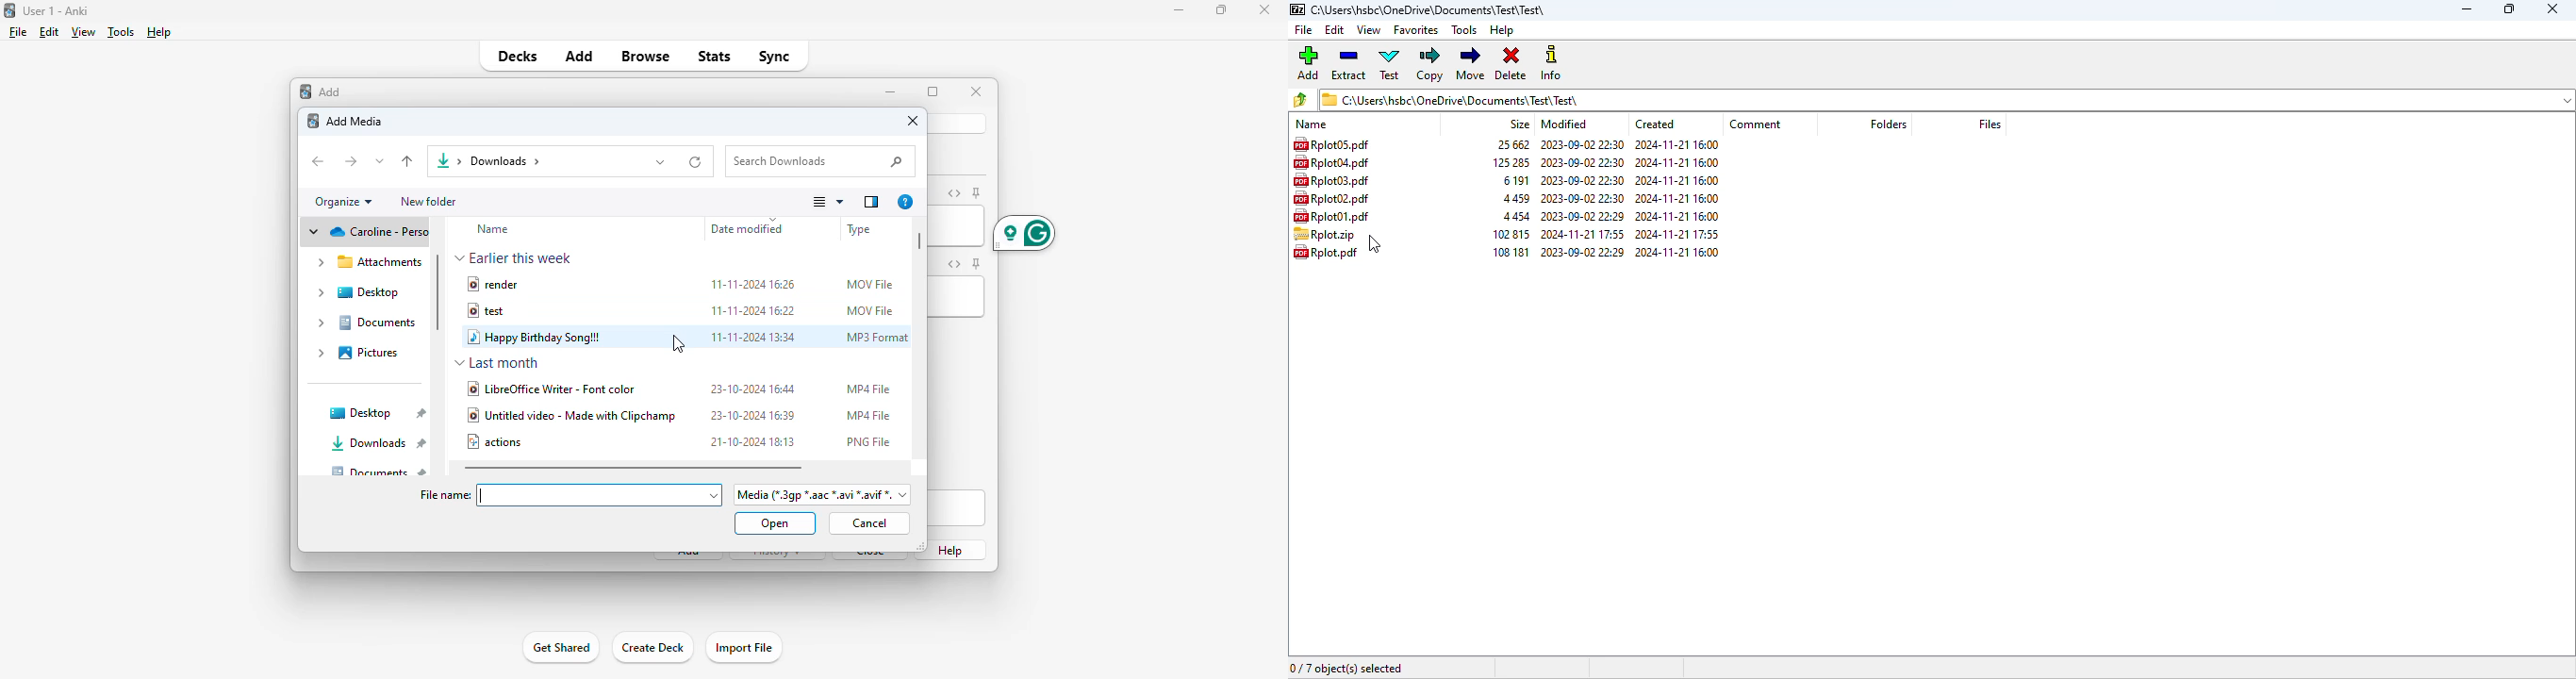  What do you see at coordinates (366, 232) in the screenshot?
I see `cloud` at bounding box center [366, 232].